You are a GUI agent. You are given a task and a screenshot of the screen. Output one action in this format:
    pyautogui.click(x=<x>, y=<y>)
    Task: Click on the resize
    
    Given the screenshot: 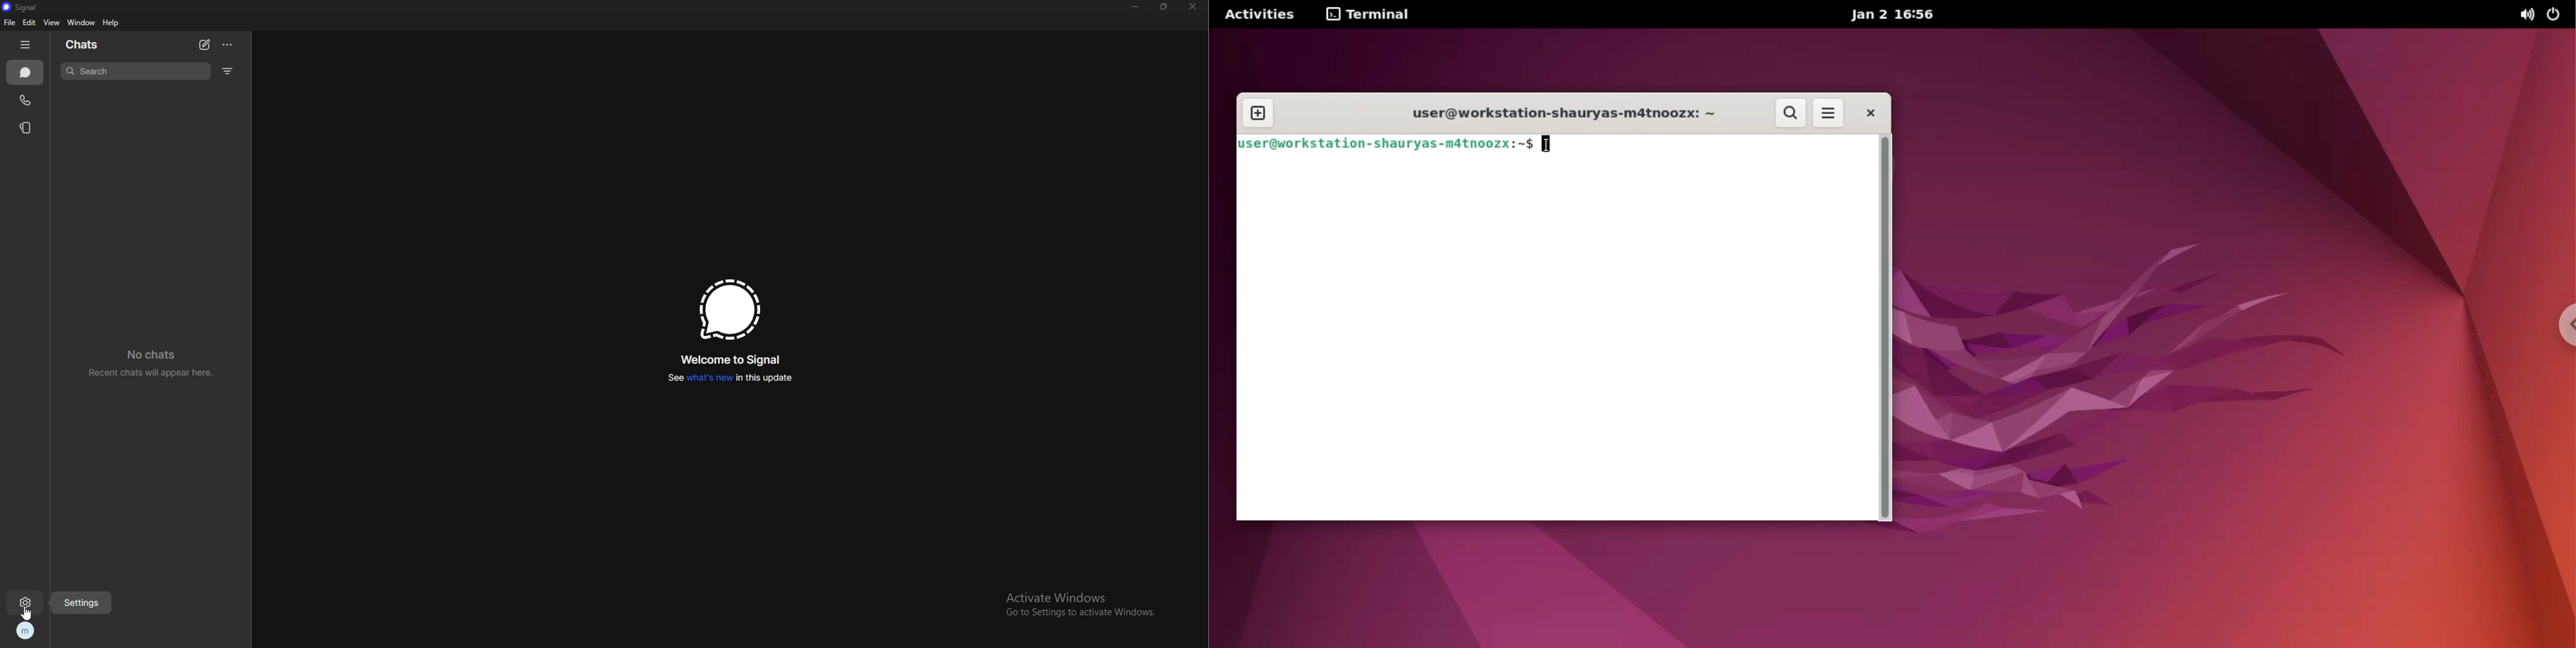 What is the action you would take?
    pyautogui.click(x=1164, y=6)
    